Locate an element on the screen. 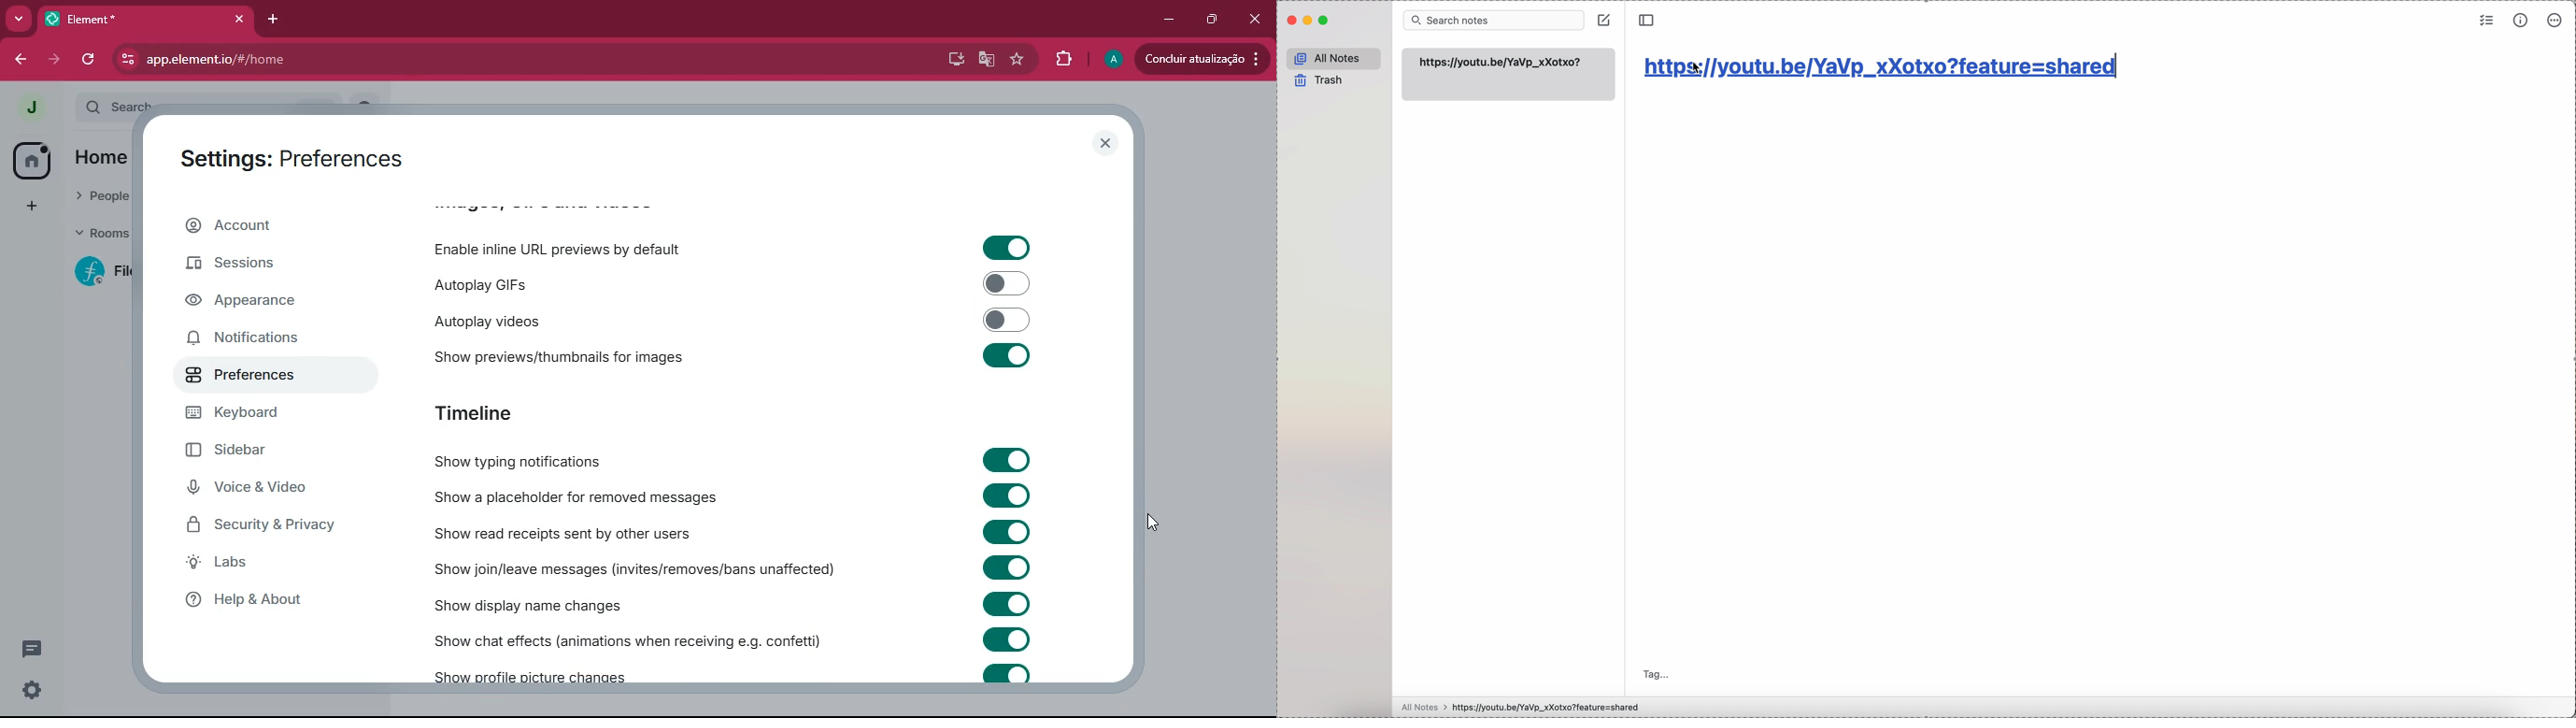 The height and width of the screenshot is (728, 2576). help & about is located at coordinates (252, 600).